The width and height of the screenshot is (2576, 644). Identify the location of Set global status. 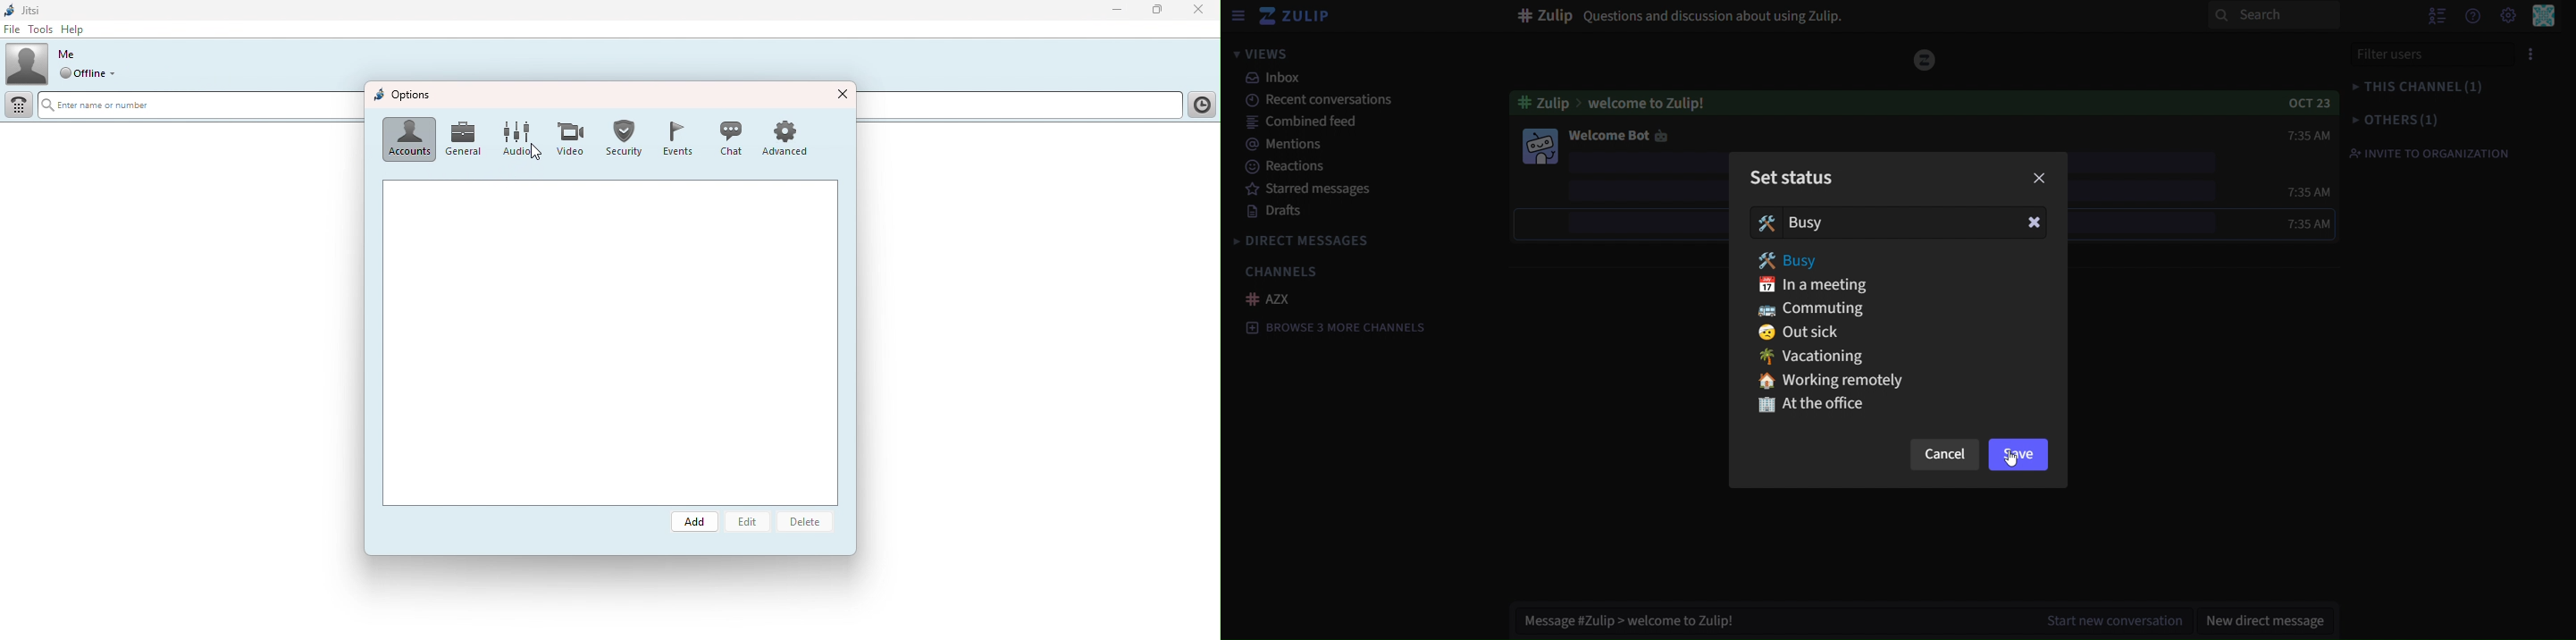
(91, 73).